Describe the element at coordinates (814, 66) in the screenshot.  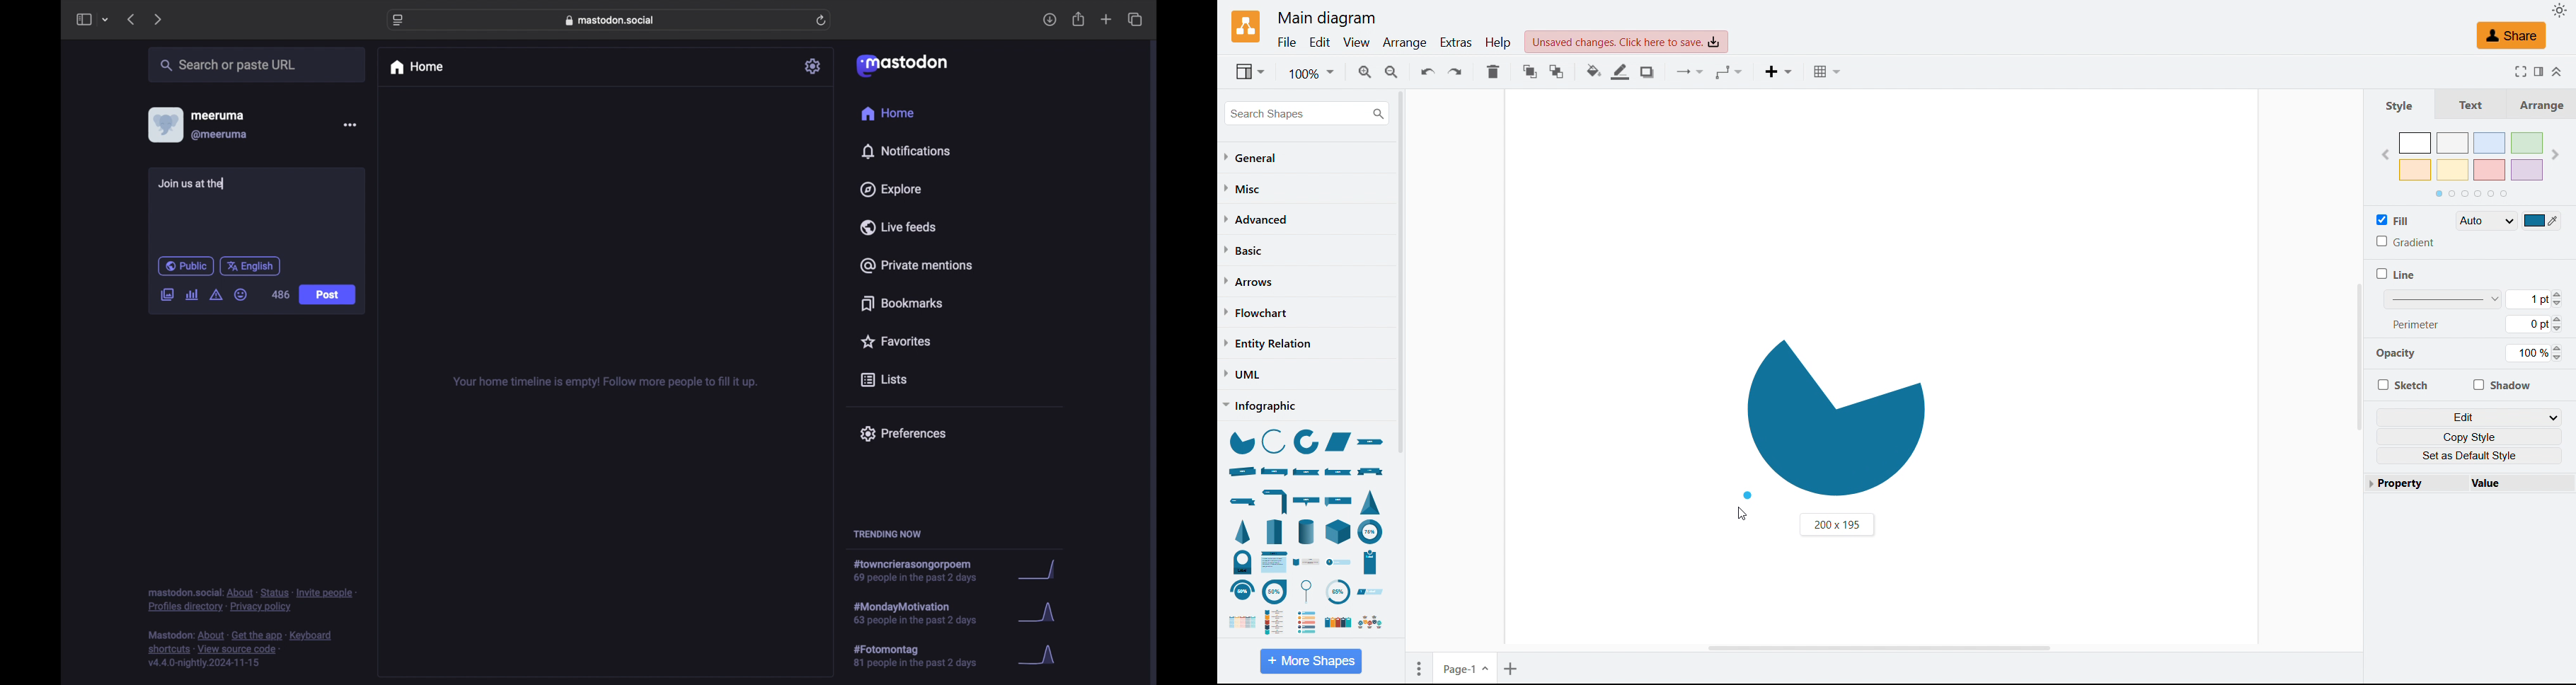
I see `settings` at that location.